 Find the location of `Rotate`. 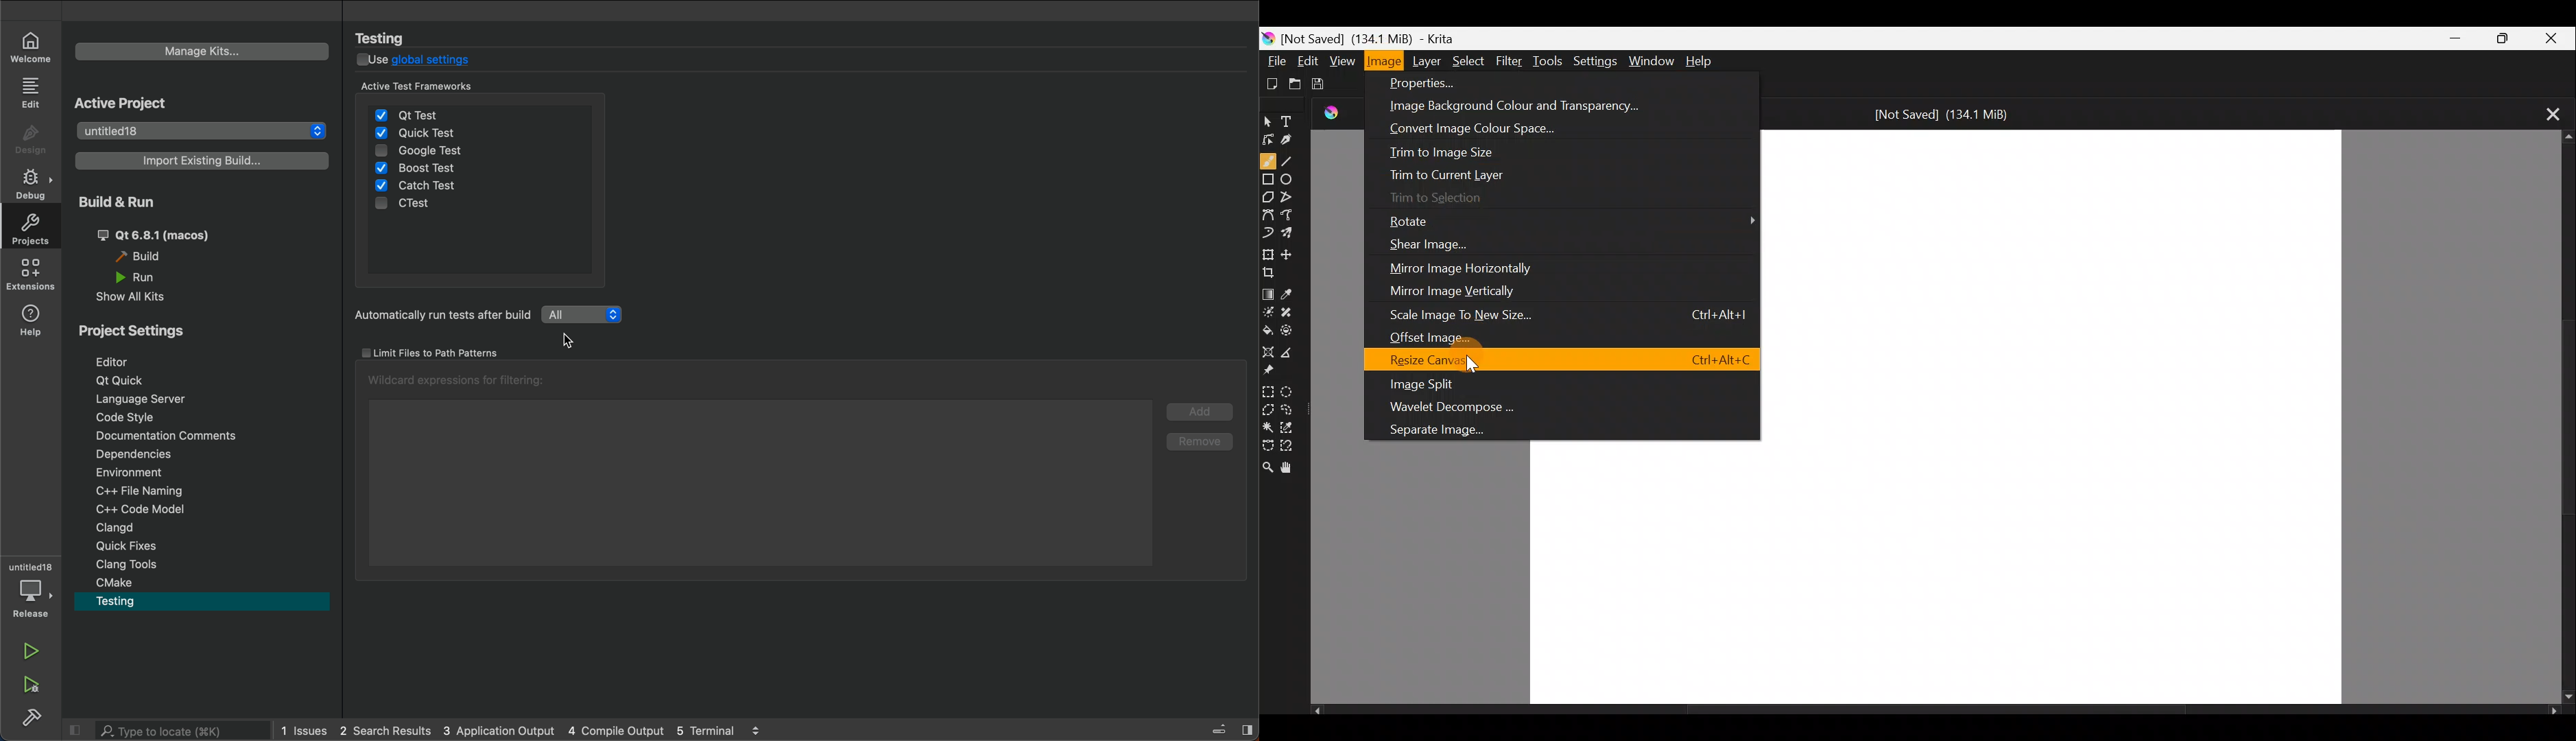

Rotate is located at coordinates (1568, 221).